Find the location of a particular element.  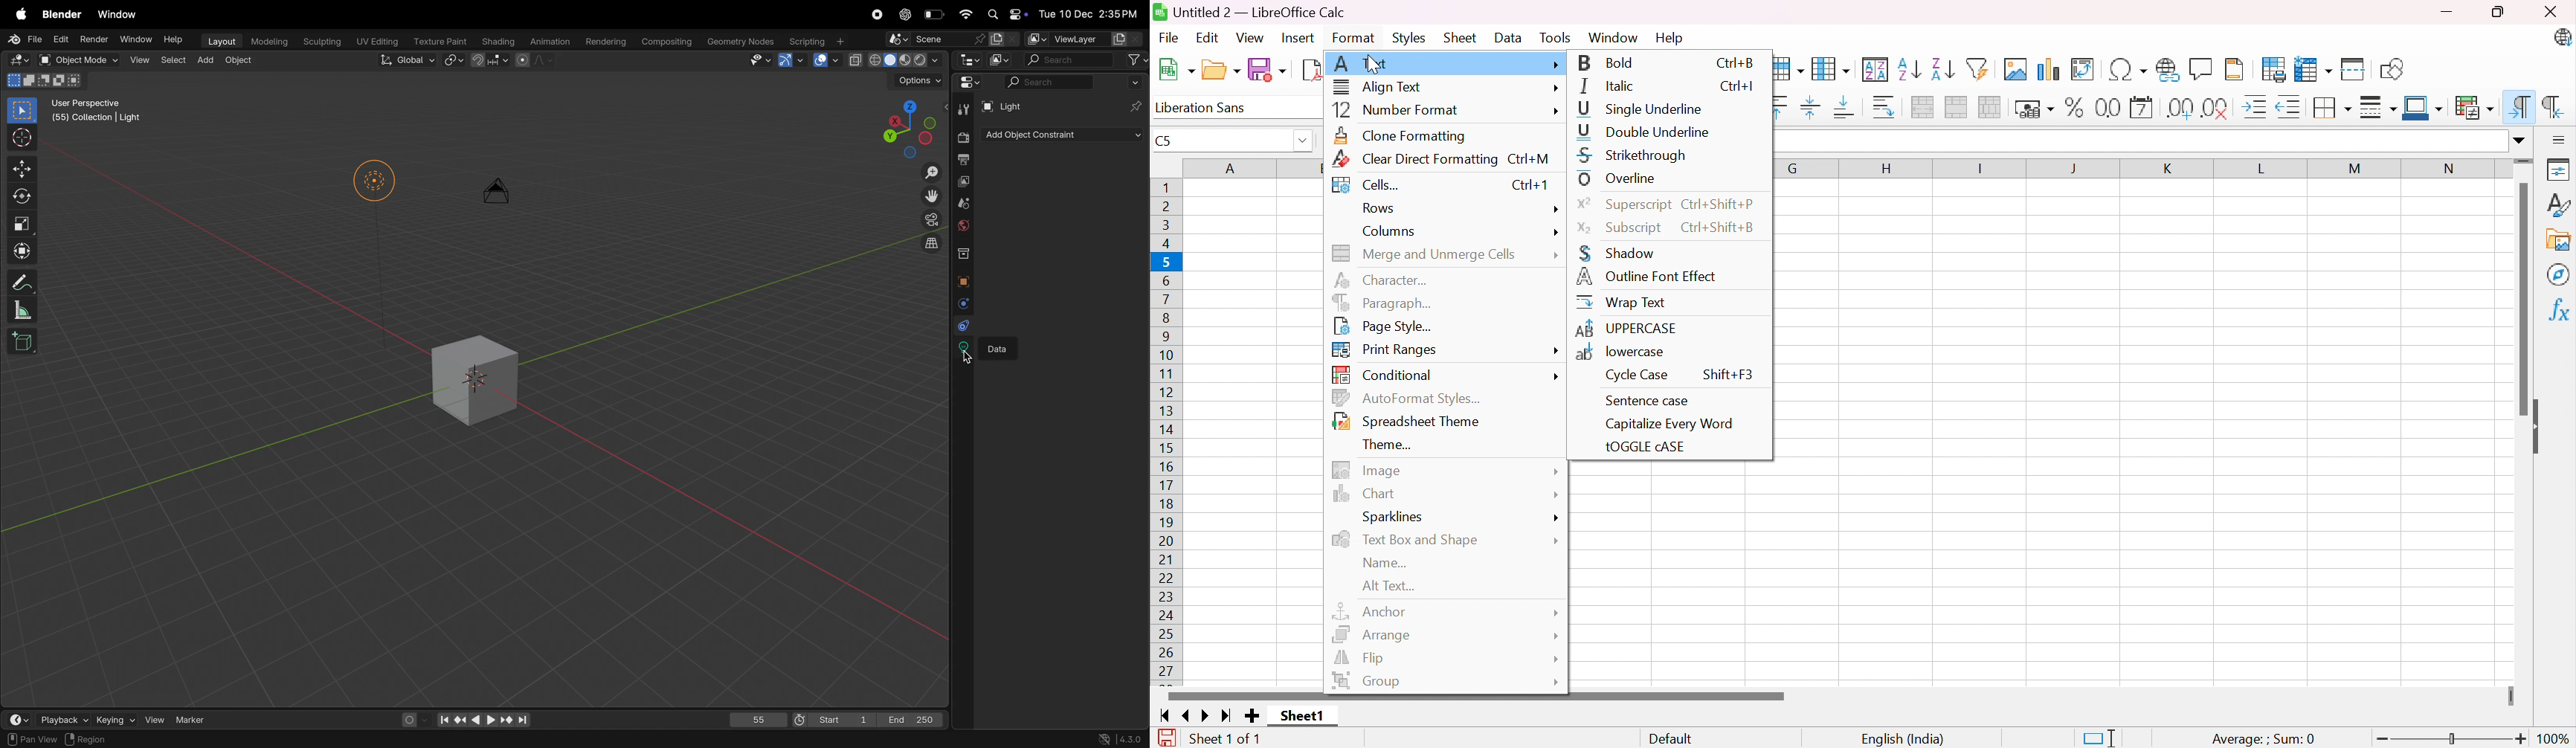

Slider is located at coordinates (2453, 738).